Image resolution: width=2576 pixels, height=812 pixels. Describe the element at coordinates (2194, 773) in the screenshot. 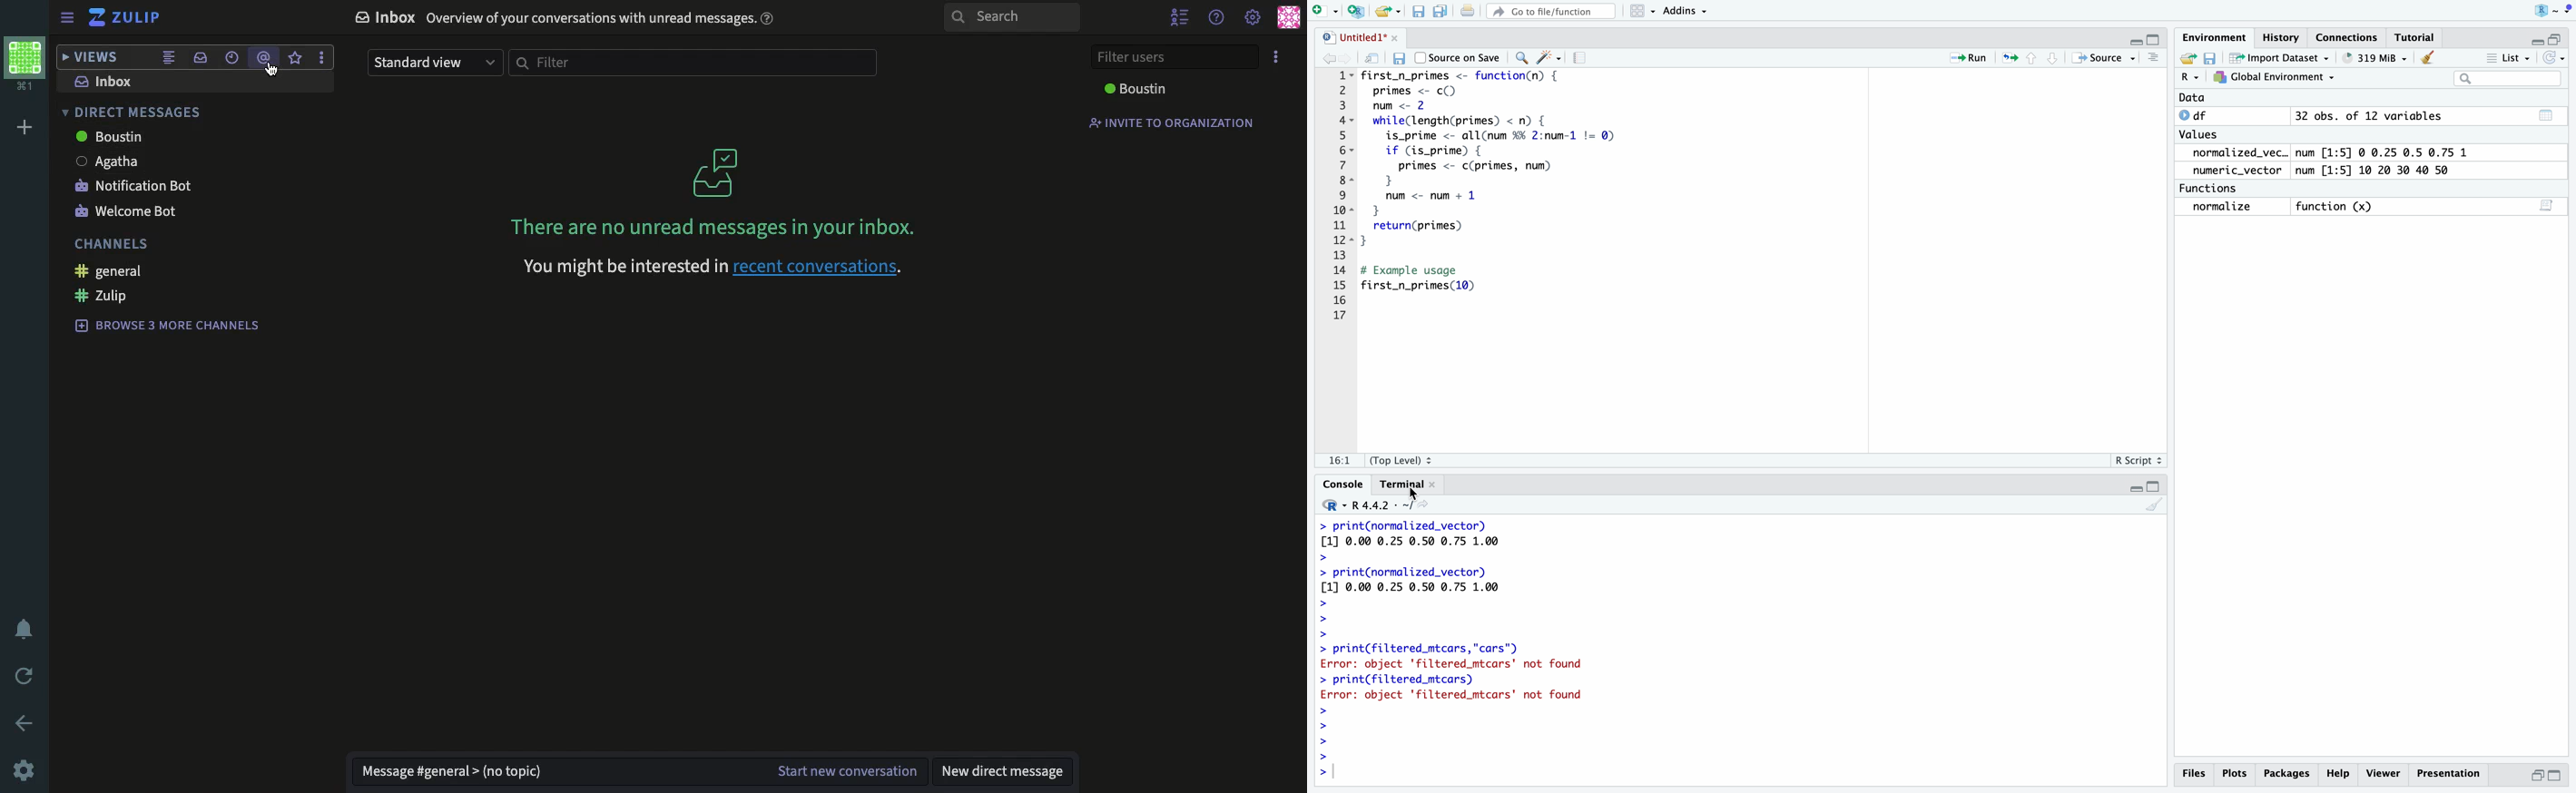

I see `Files` at that location.